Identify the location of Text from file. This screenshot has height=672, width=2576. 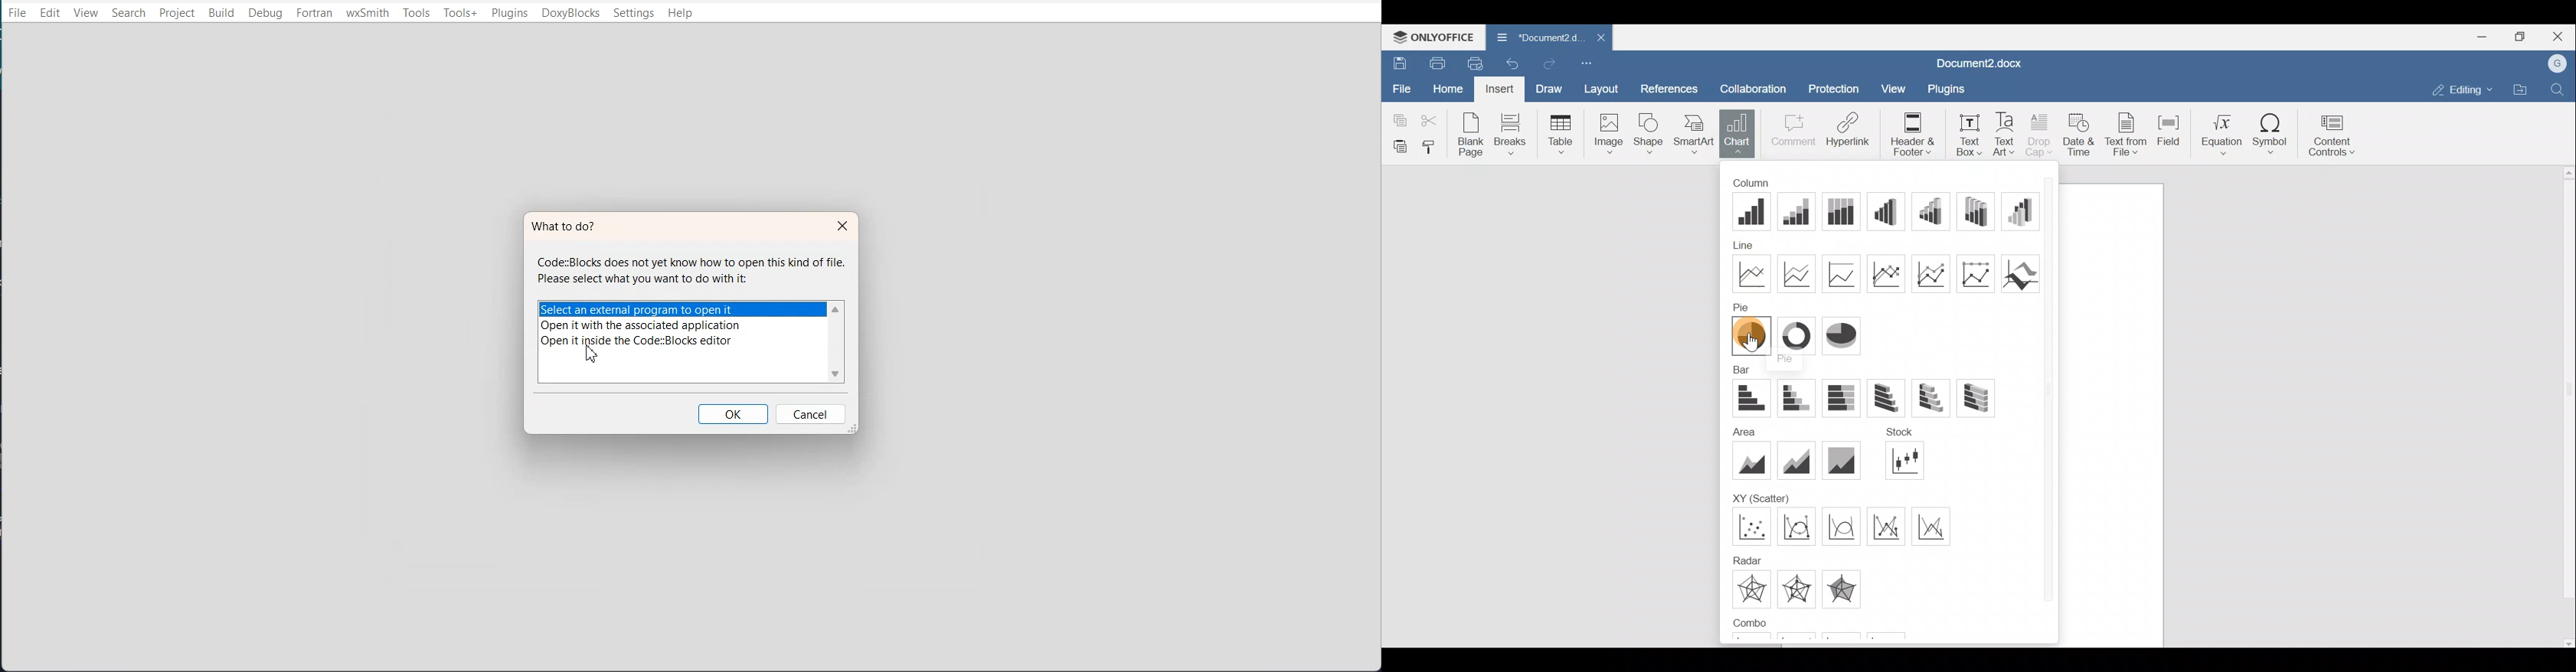
(2128, 132).